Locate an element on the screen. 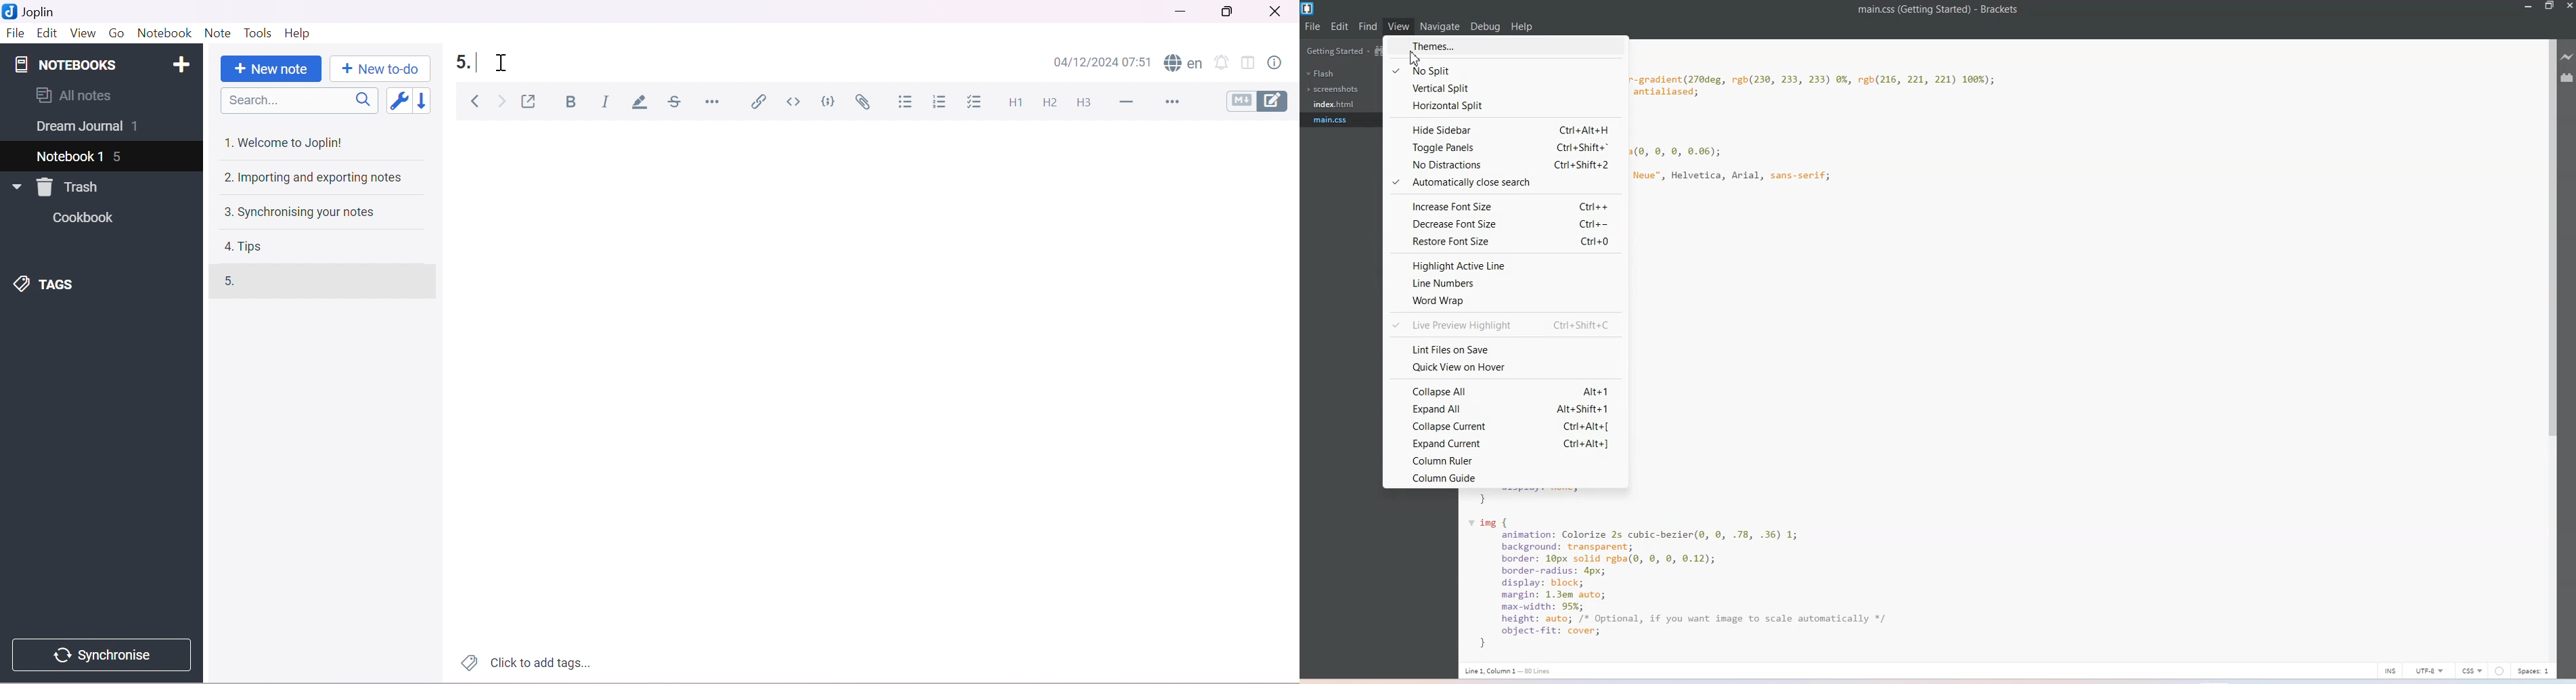  Heading 2 is located at coordinates (1050, 103).